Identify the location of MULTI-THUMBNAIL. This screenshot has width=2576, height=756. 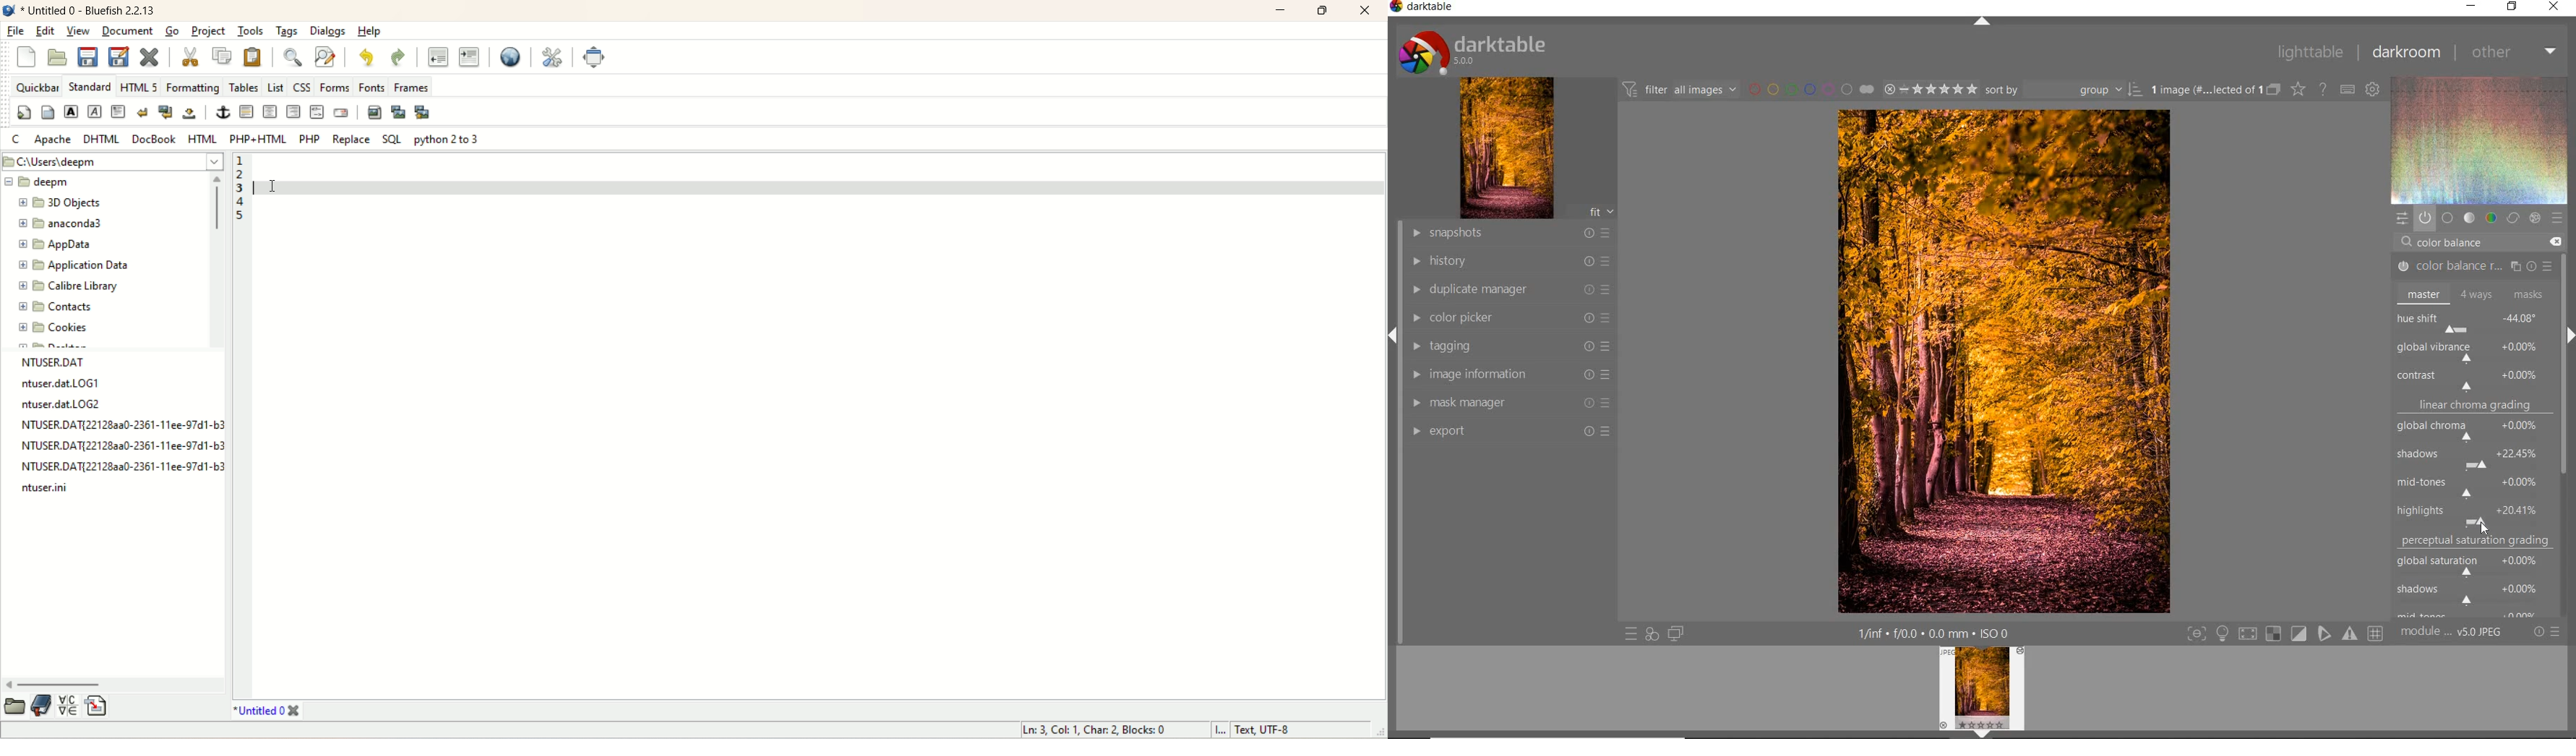
(425, 114).